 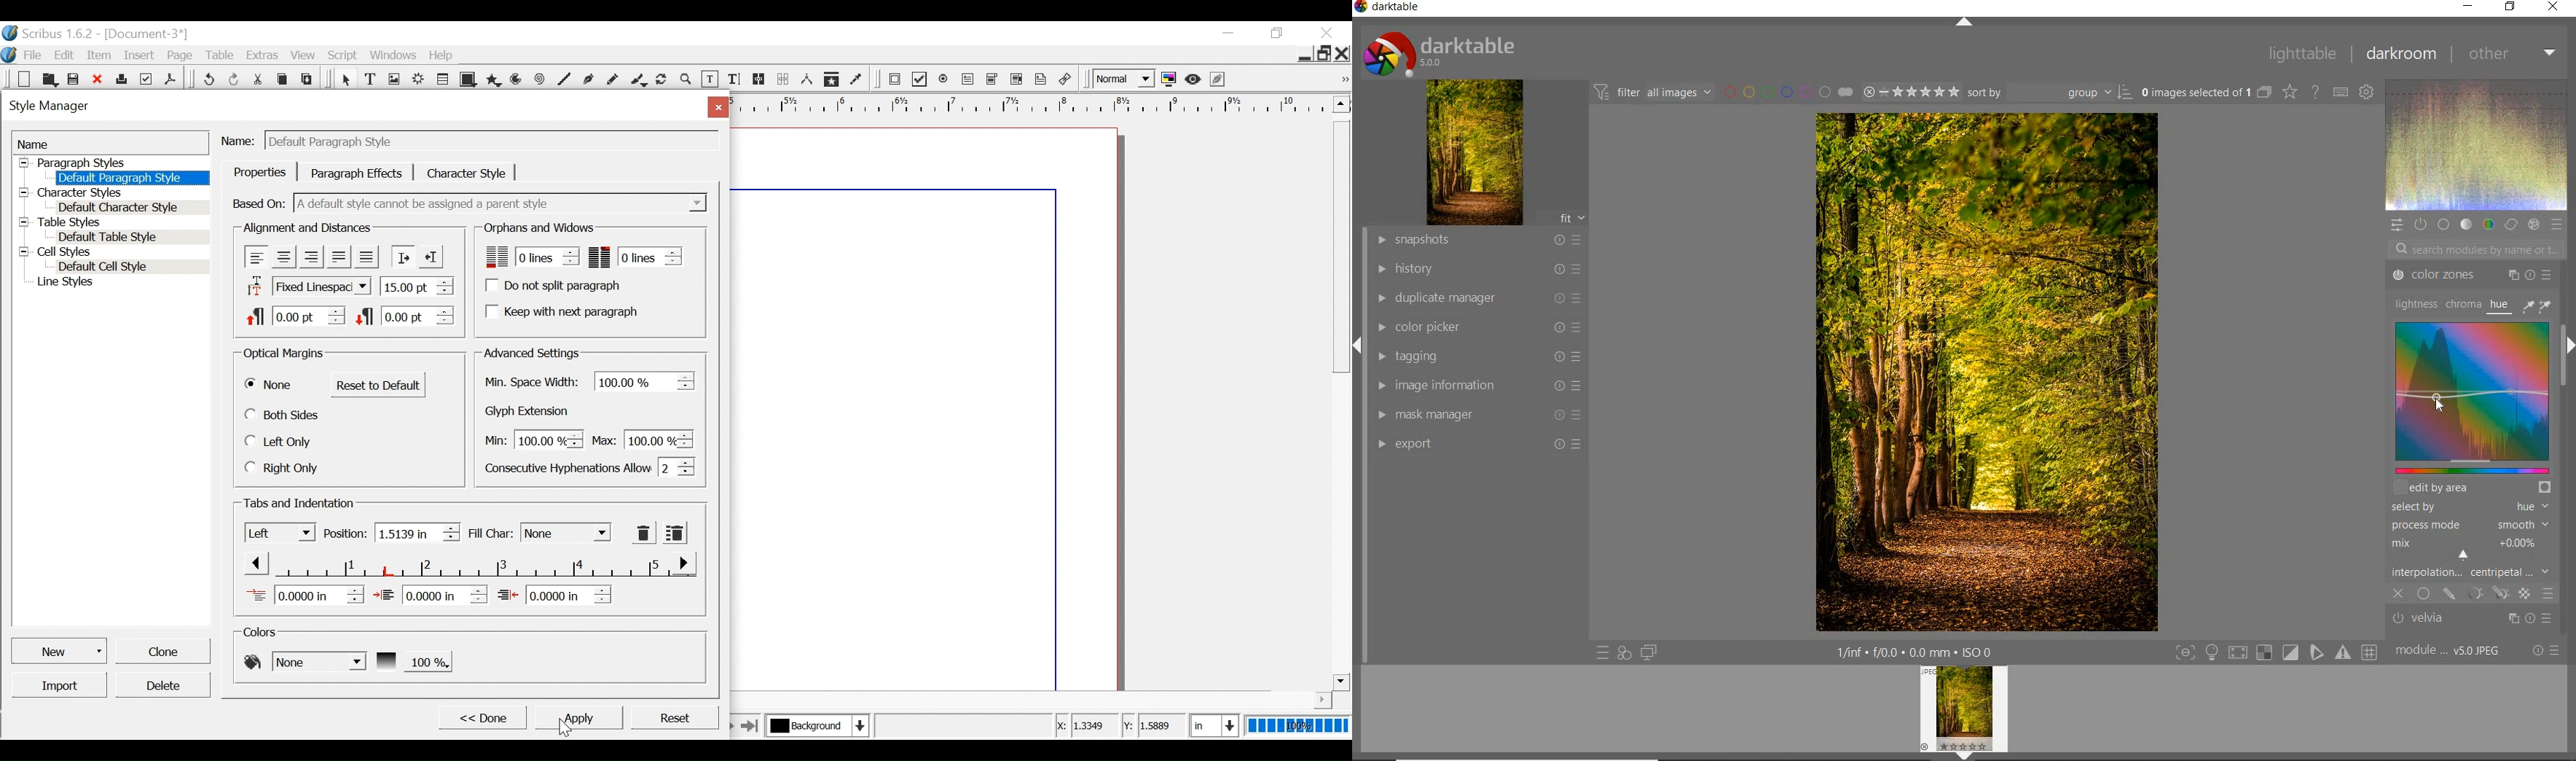 I want to click on Cursor, so click(x=561, y=724).